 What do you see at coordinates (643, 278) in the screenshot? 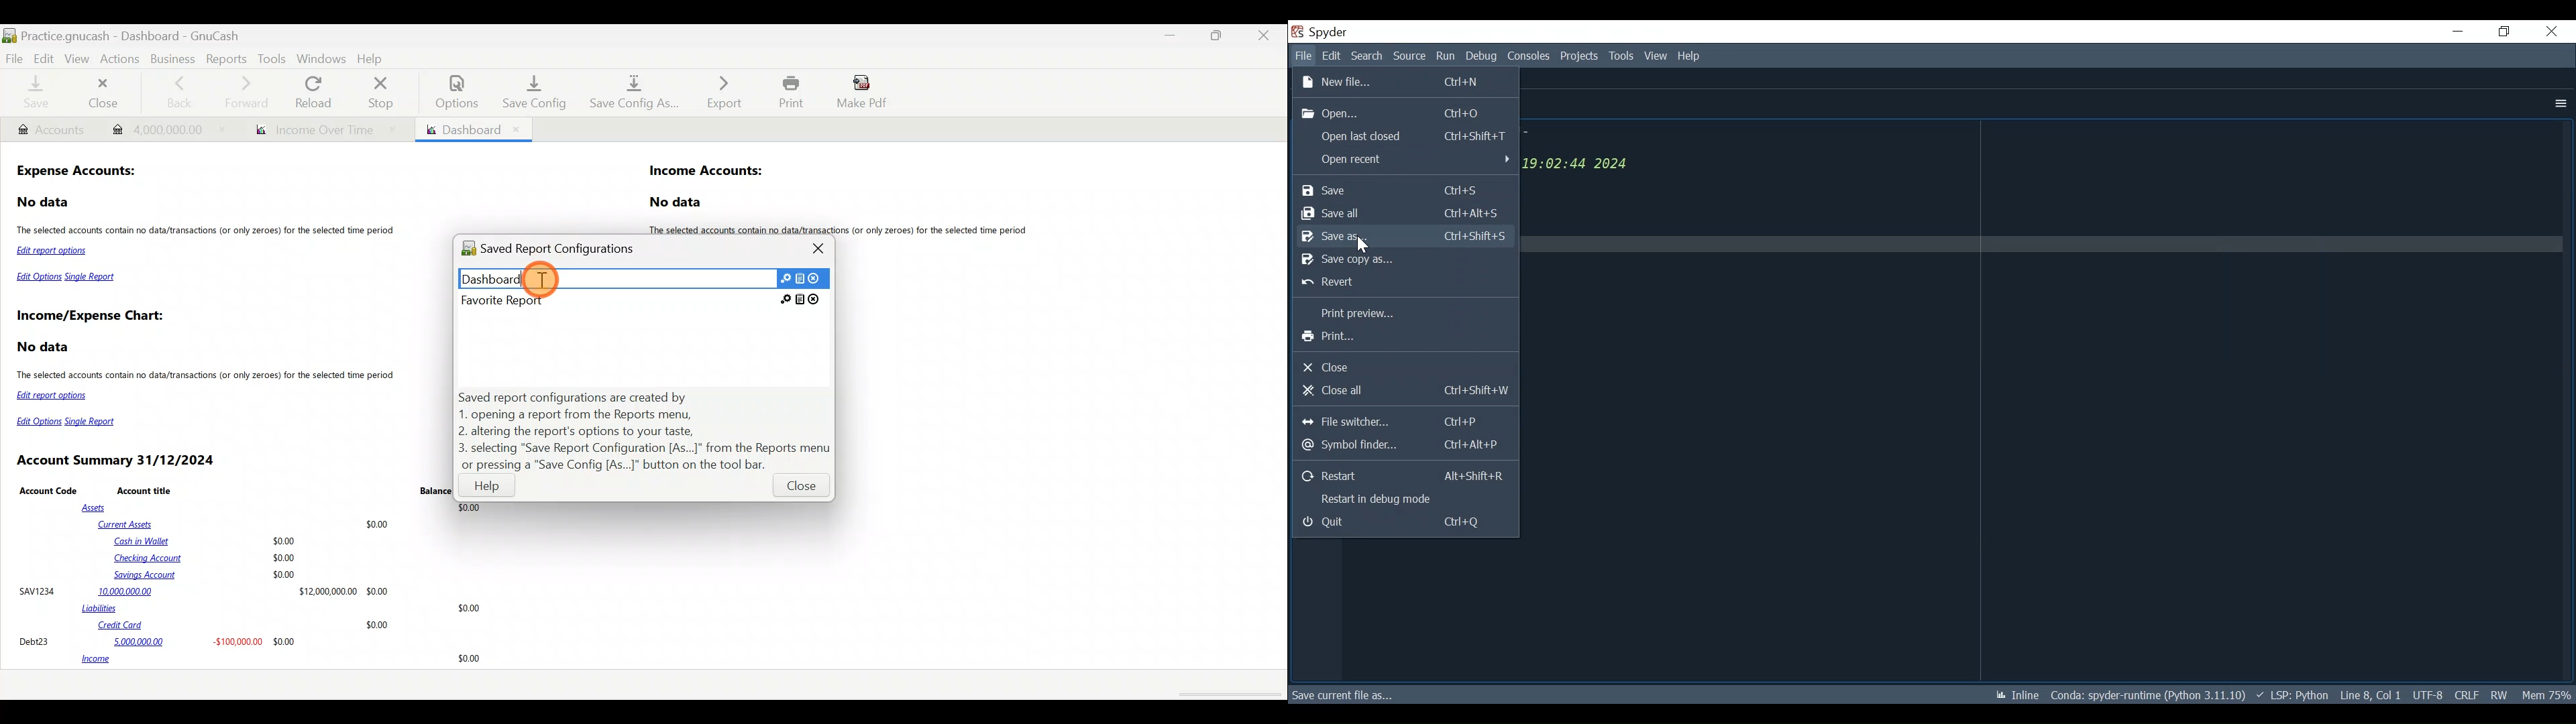
I see `Saved report 1` at bounding box center [643, 278].